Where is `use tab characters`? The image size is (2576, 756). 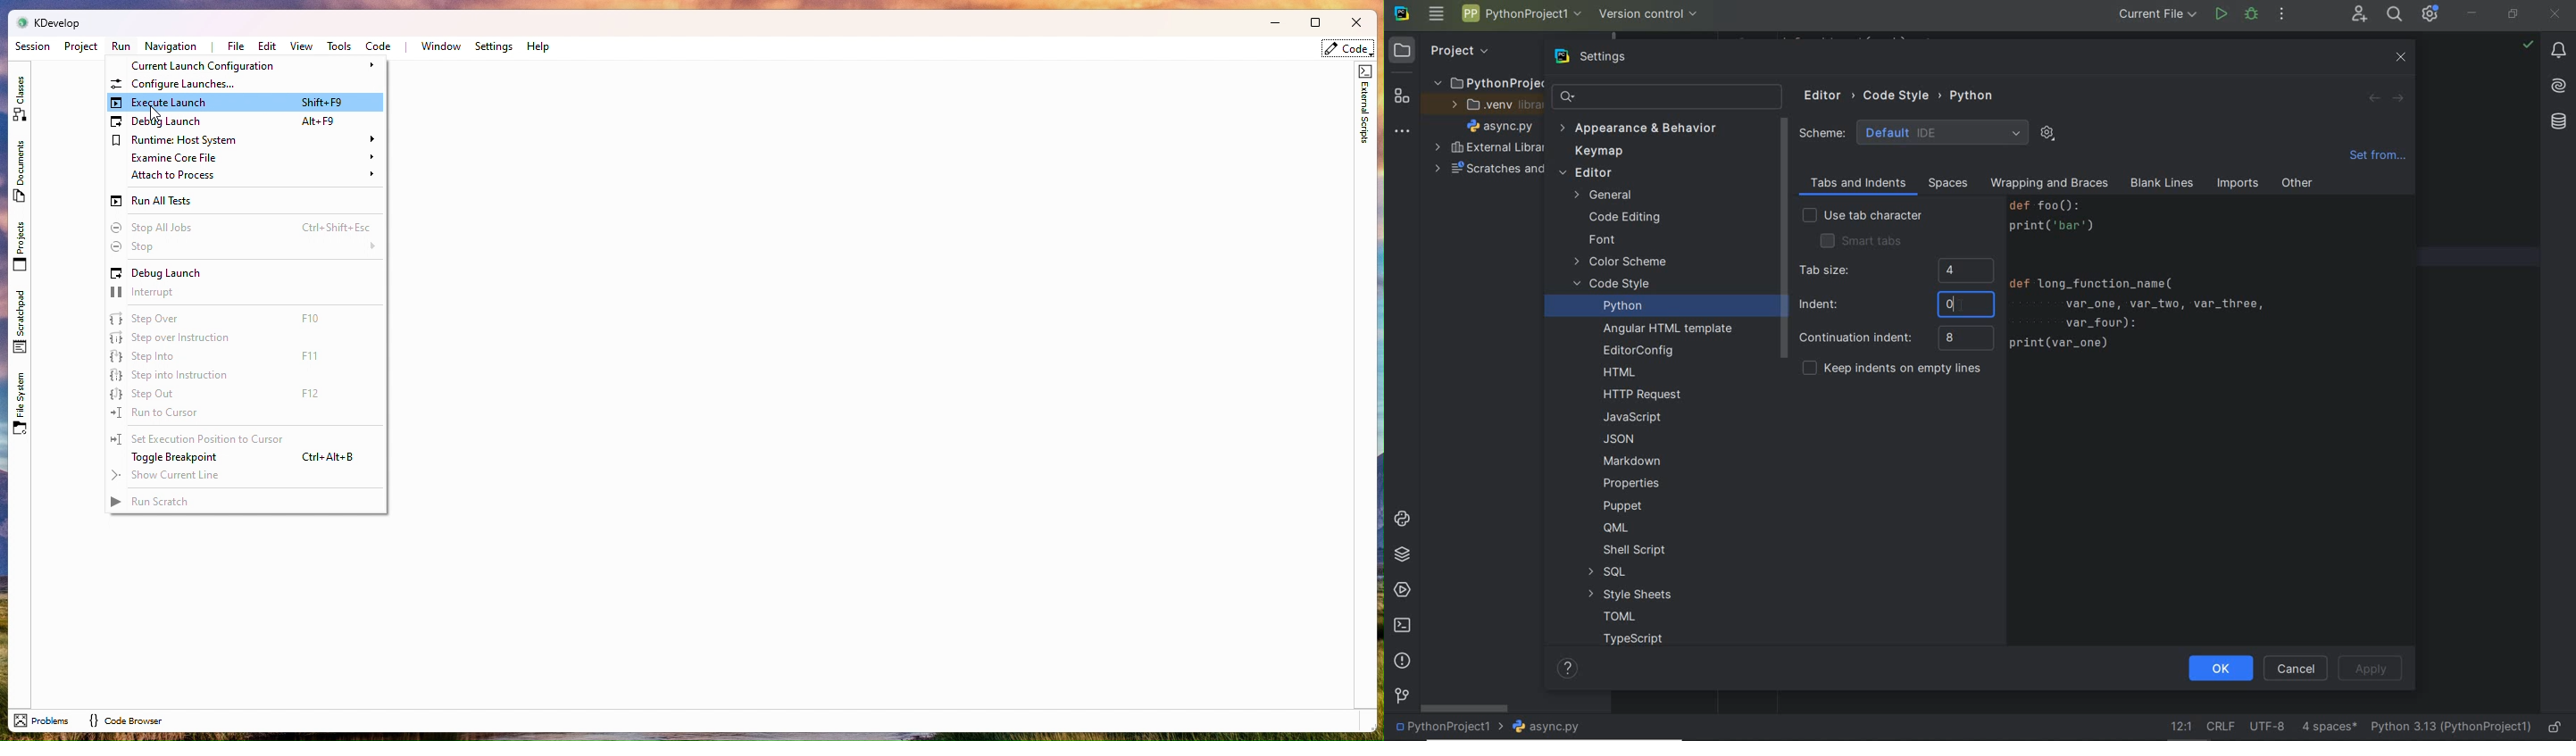
use tab characters is located at coordinates (1862, 216).